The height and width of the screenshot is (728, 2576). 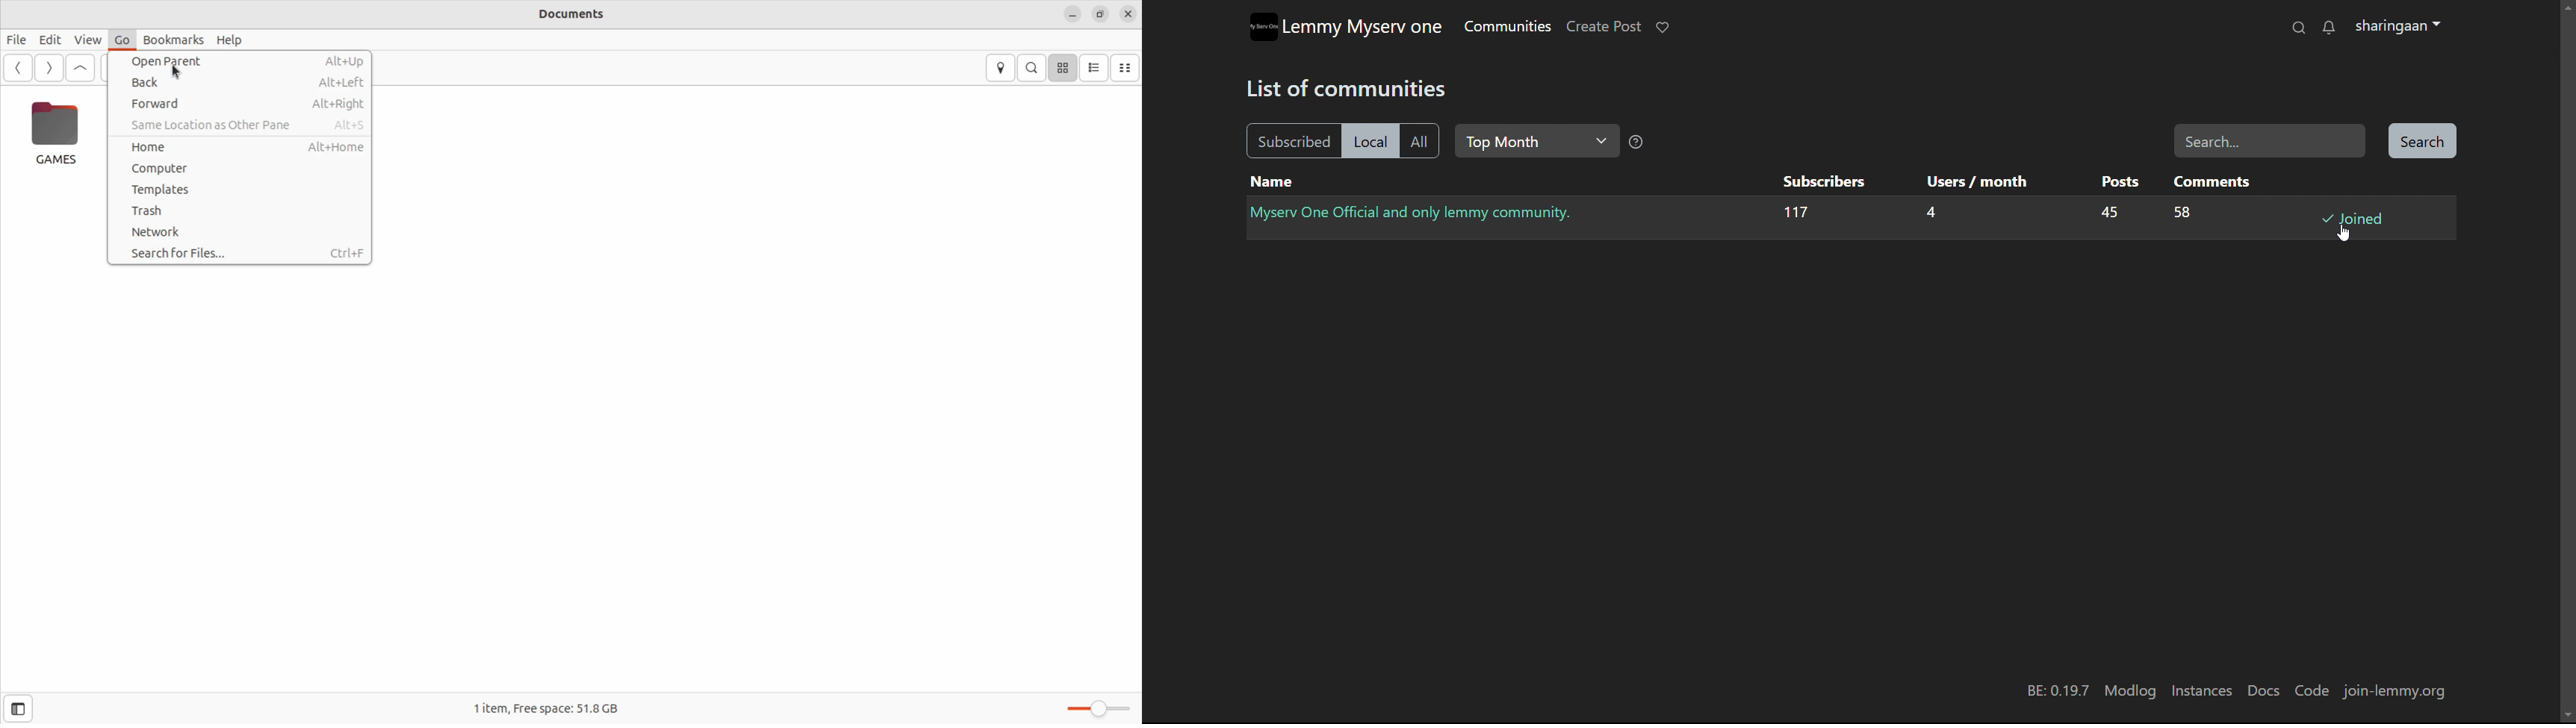 What do you see at coordinates (17, 38) in the screenshot?
I see `file` at bounding box center [17, 38].